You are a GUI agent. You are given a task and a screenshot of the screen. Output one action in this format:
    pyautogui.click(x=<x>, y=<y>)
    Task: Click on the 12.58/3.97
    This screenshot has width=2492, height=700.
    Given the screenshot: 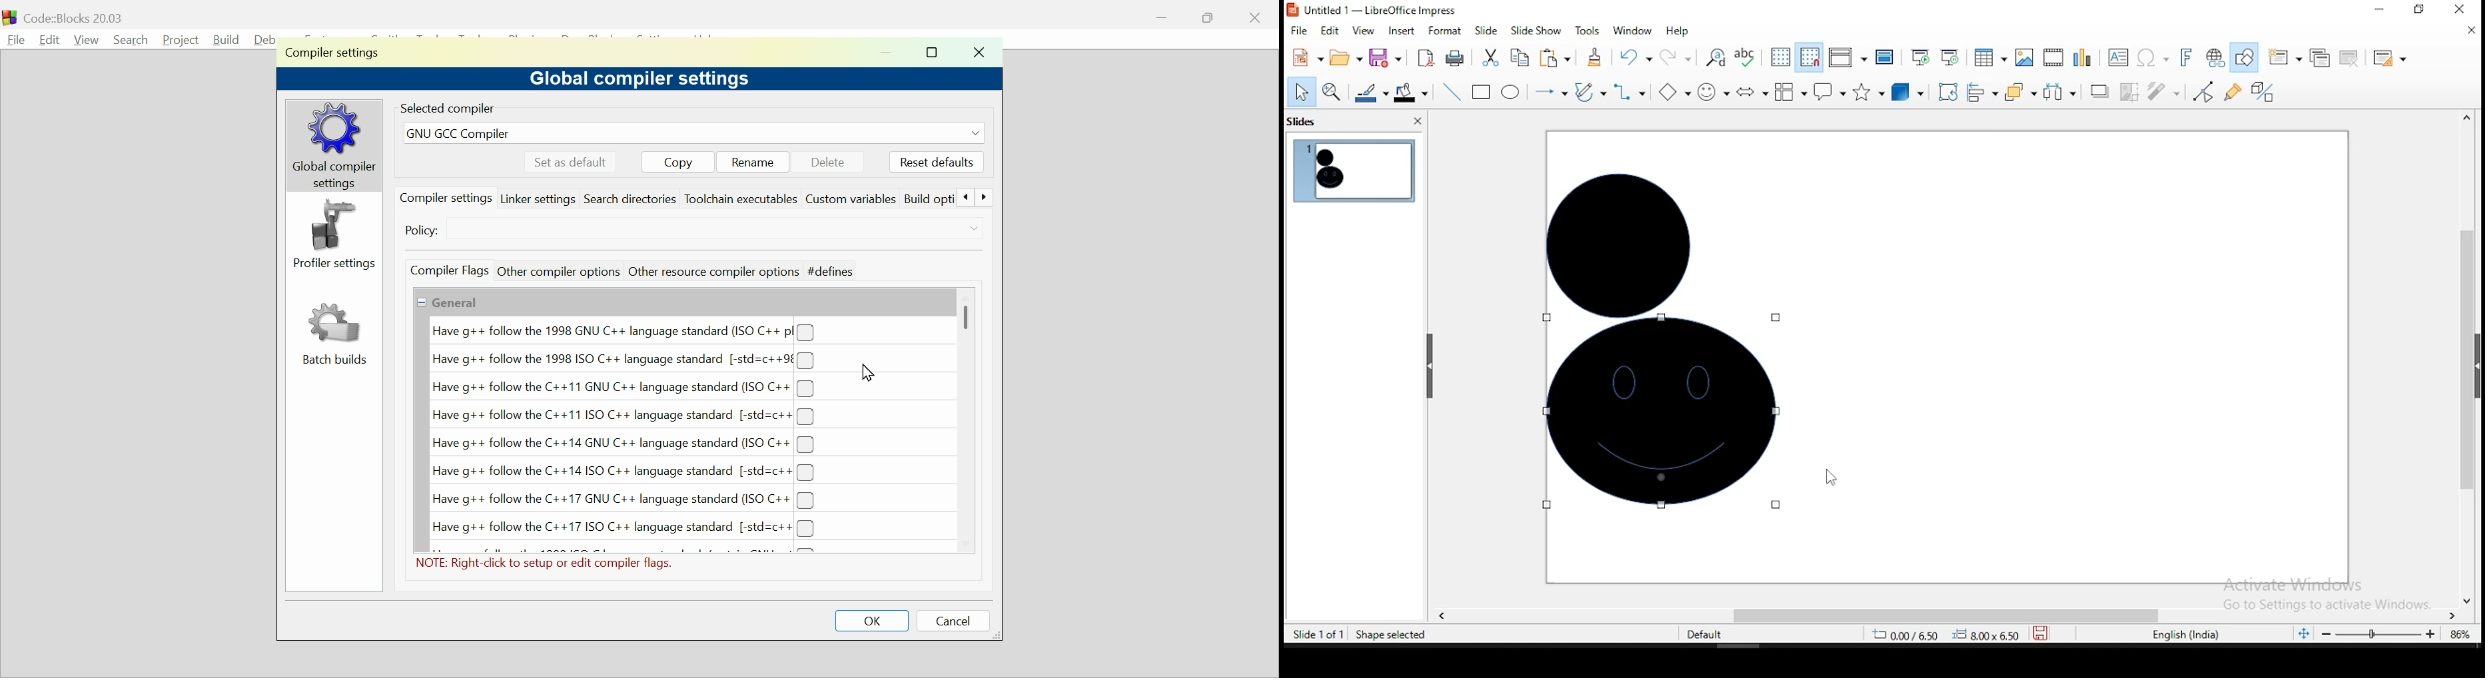 What is the action you would take?
    pyautogui.click(x=1914, y=634)
    